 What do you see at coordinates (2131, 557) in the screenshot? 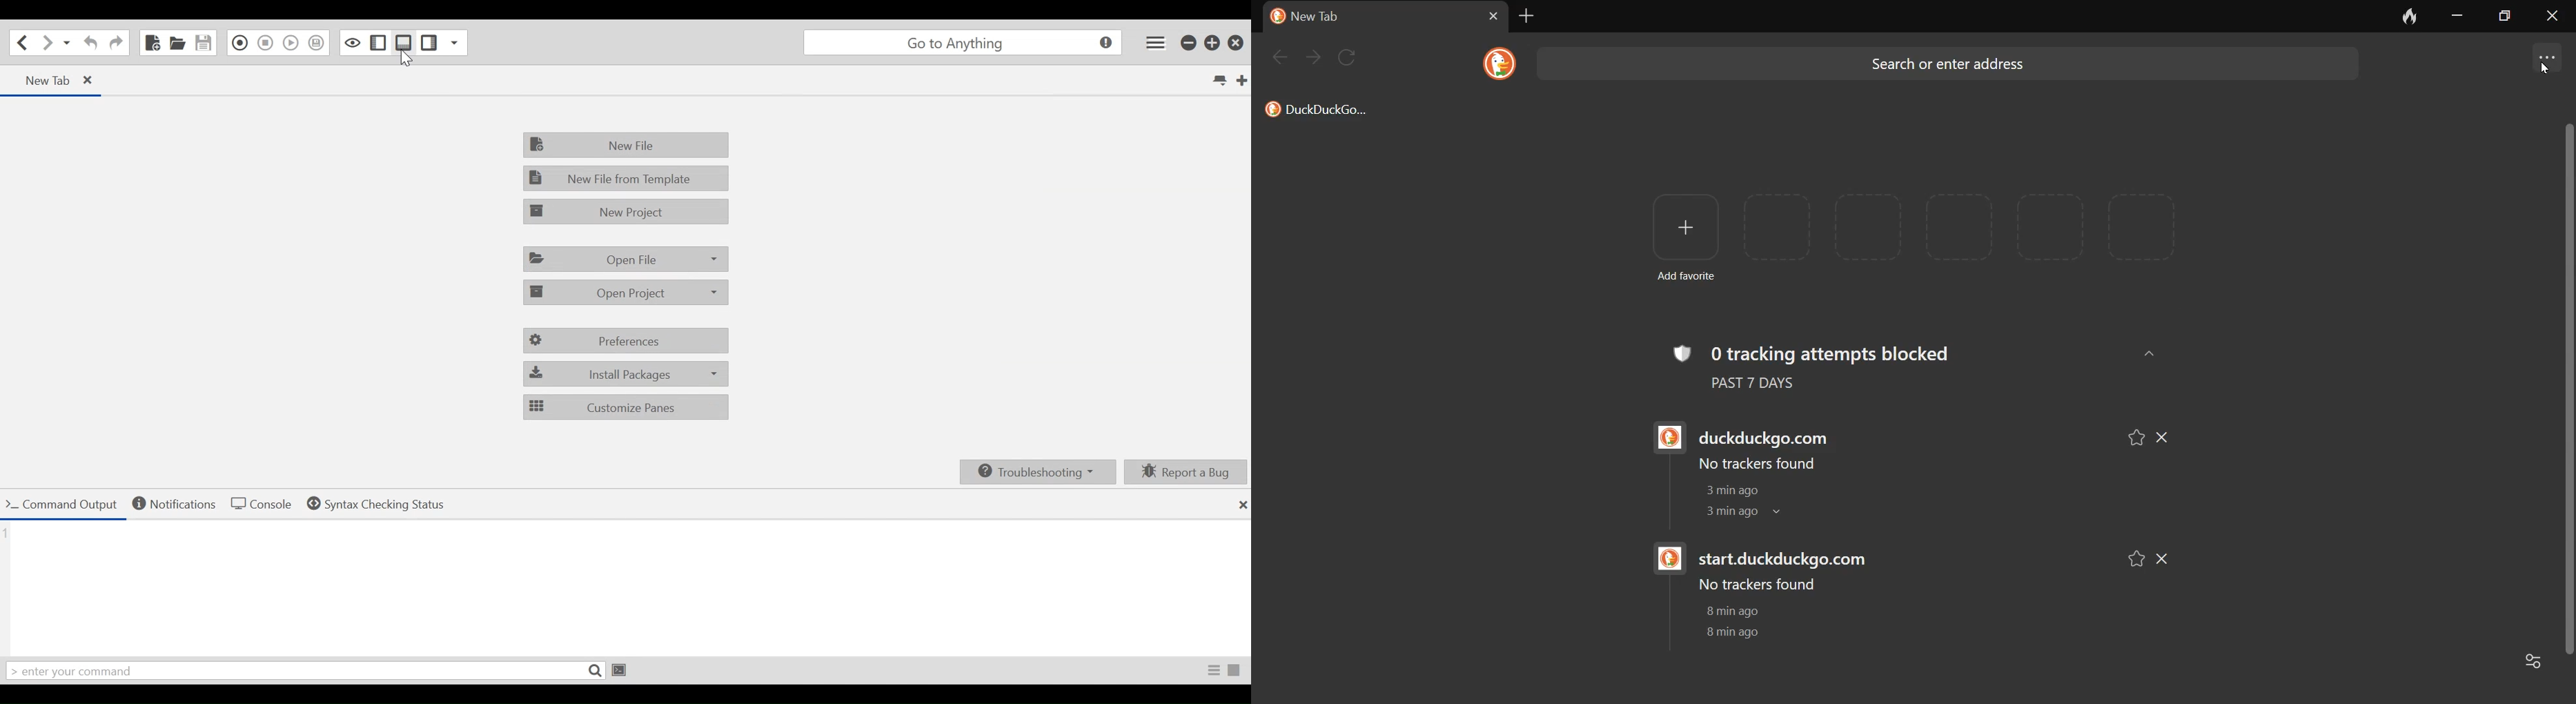
I see `favorites` at bounding box center [2131, 557].